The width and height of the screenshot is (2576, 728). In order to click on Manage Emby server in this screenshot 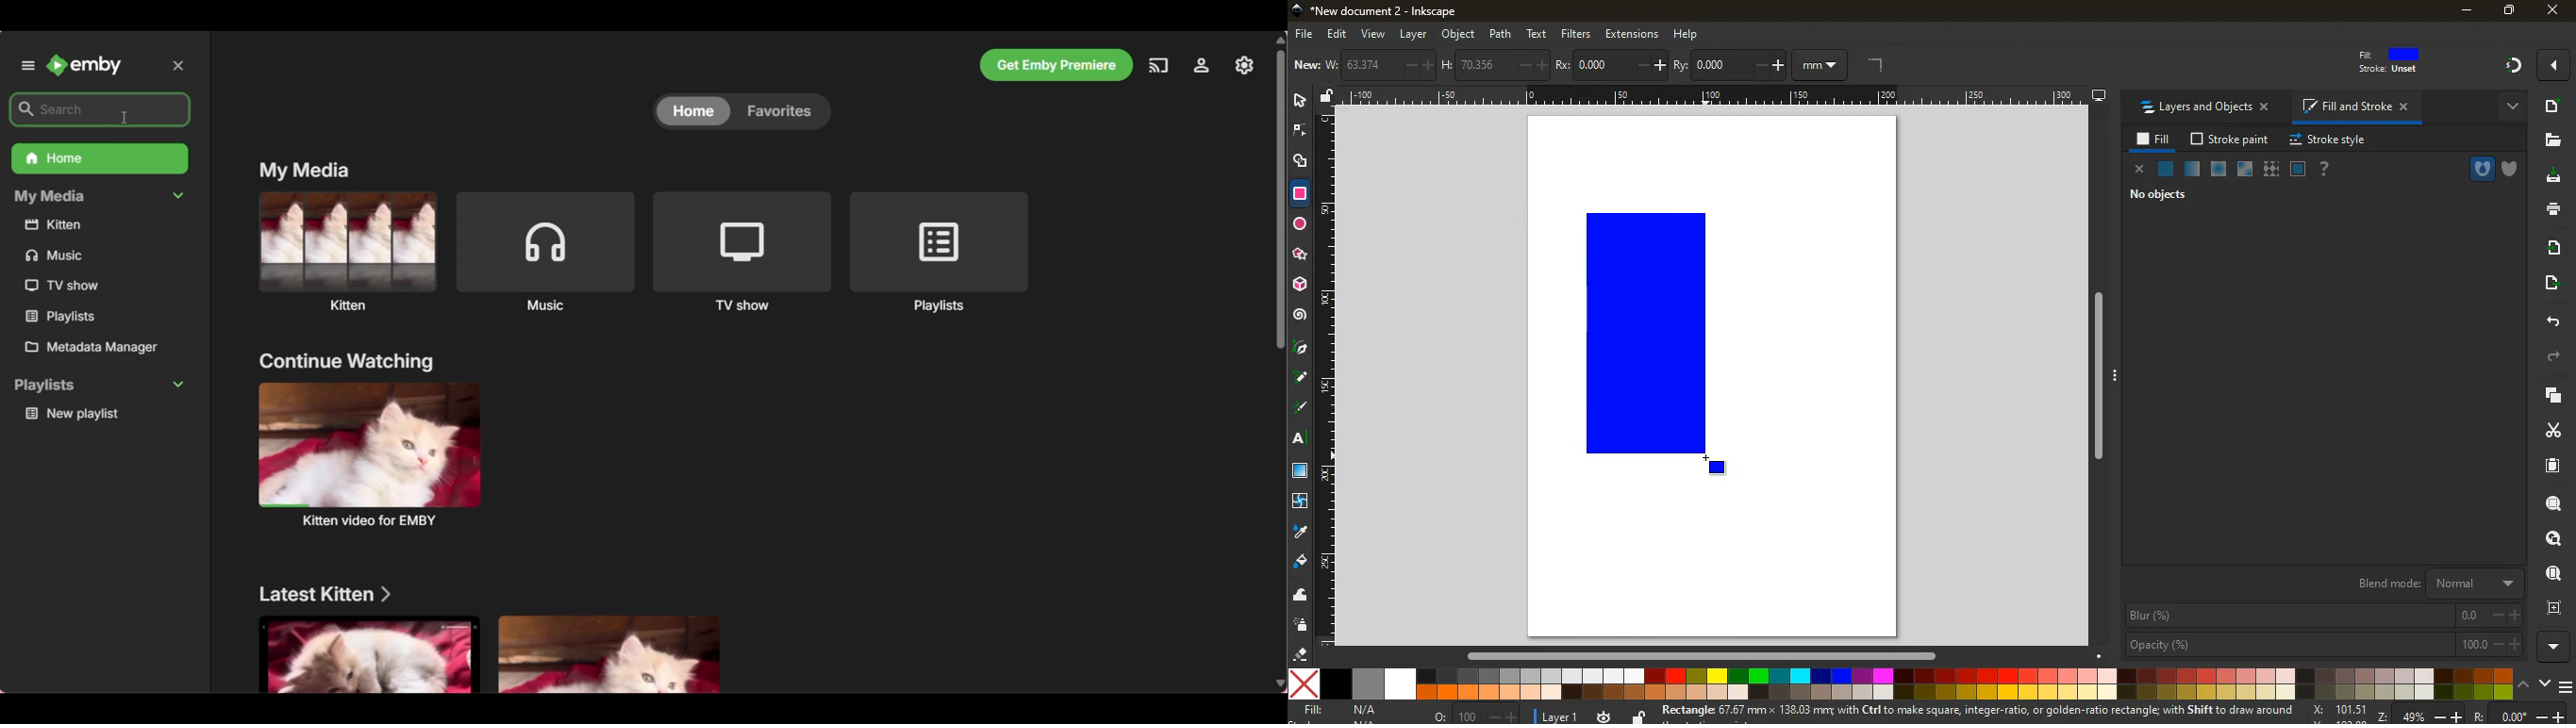, I will do `click(1203, 66)`.